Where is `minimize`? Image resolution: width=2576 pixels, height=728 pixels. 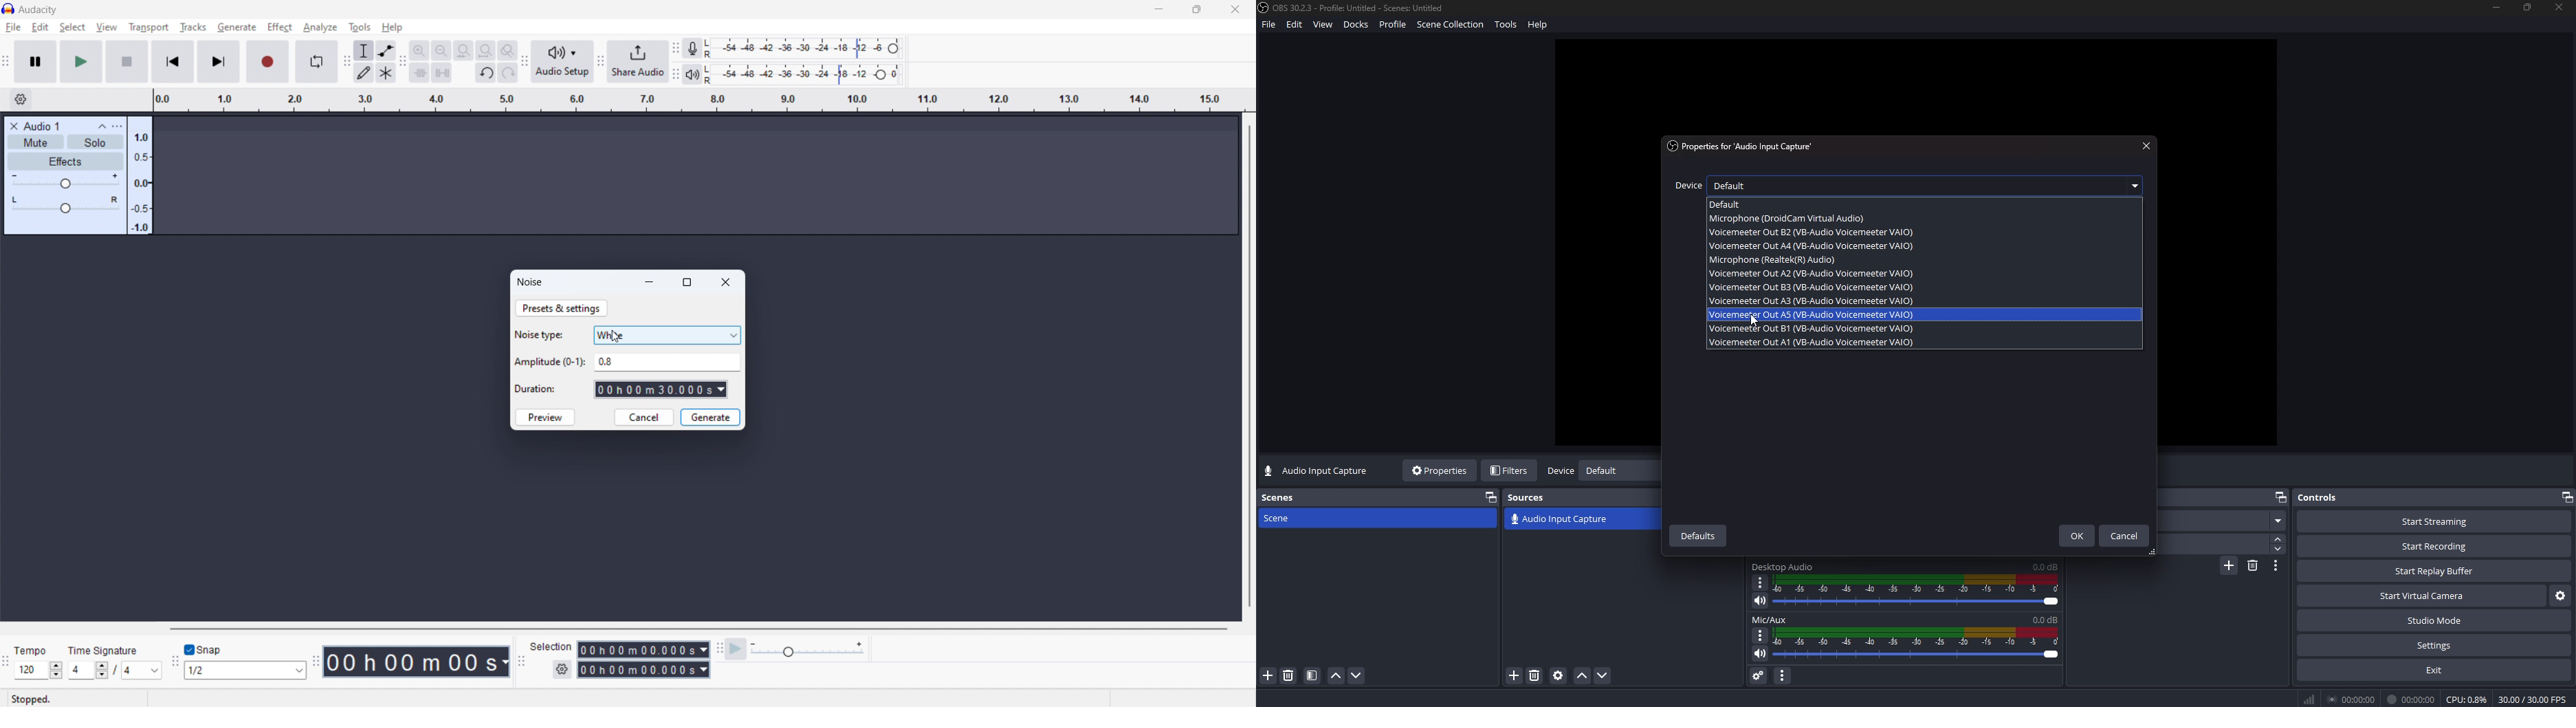 minimize is located at coordinates (650, 281).